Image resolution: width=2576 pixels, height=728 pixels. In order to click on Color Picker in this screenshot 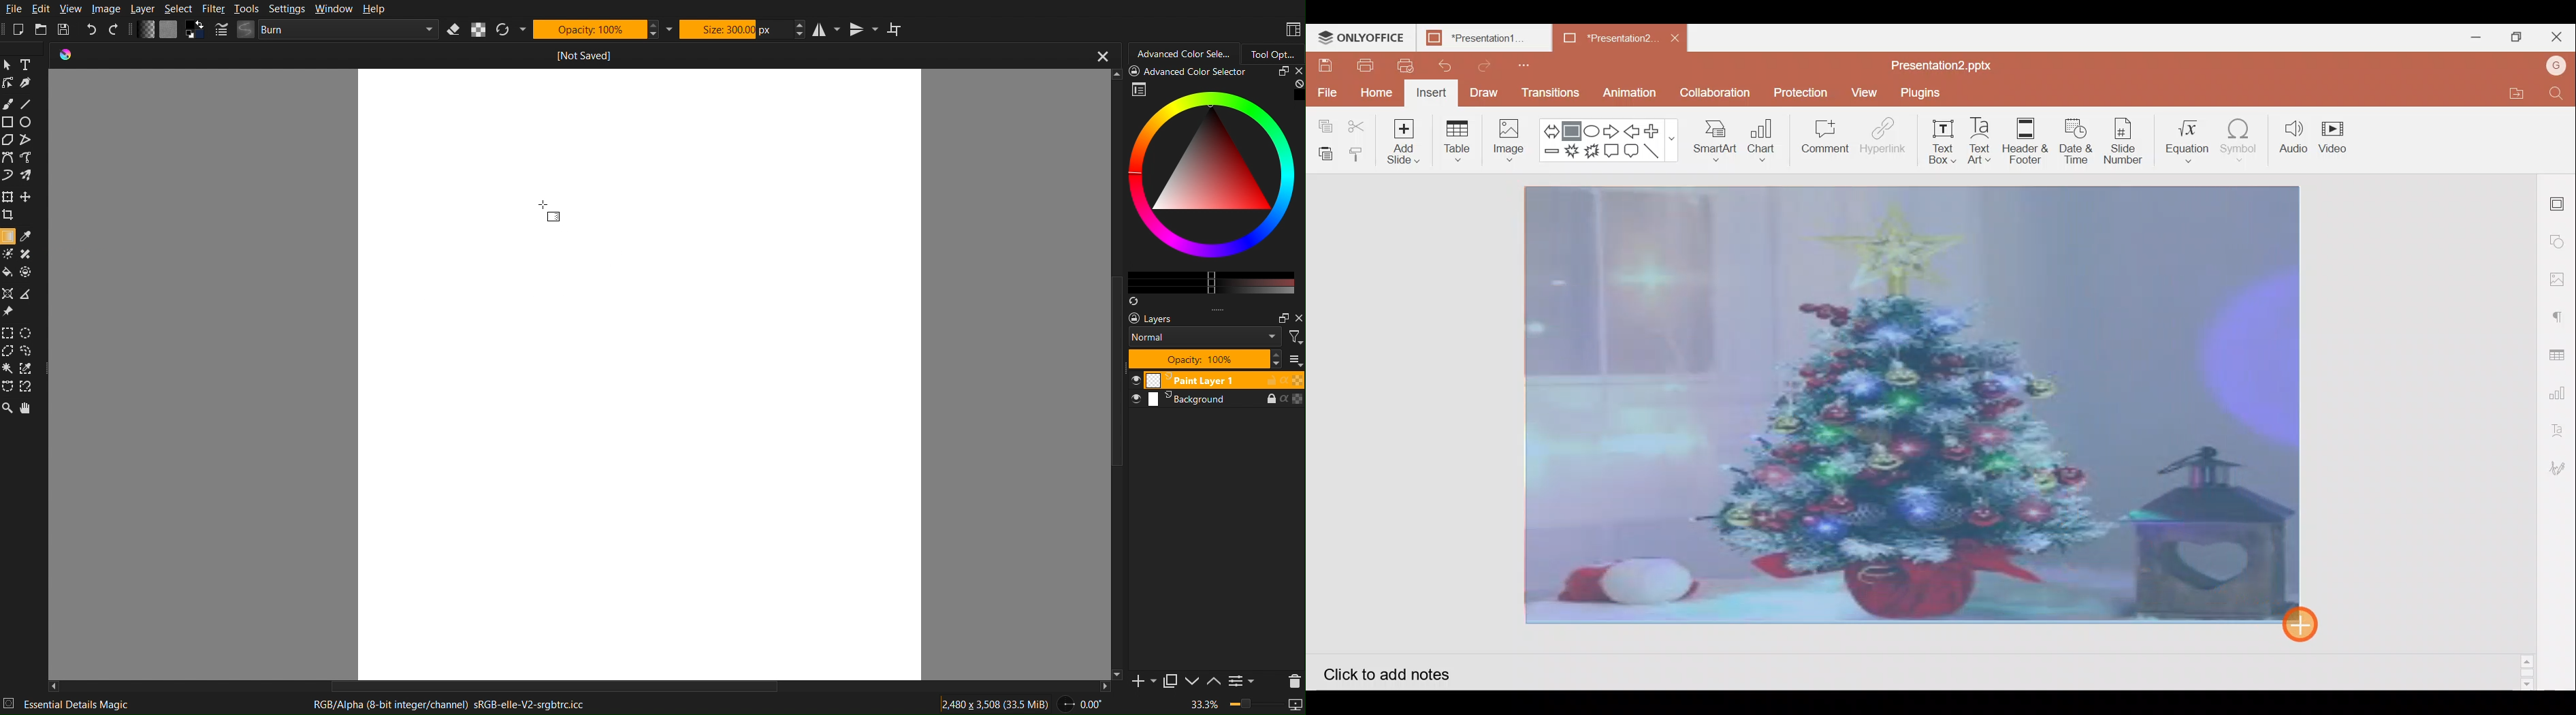, I will do `click(28, 236)`.